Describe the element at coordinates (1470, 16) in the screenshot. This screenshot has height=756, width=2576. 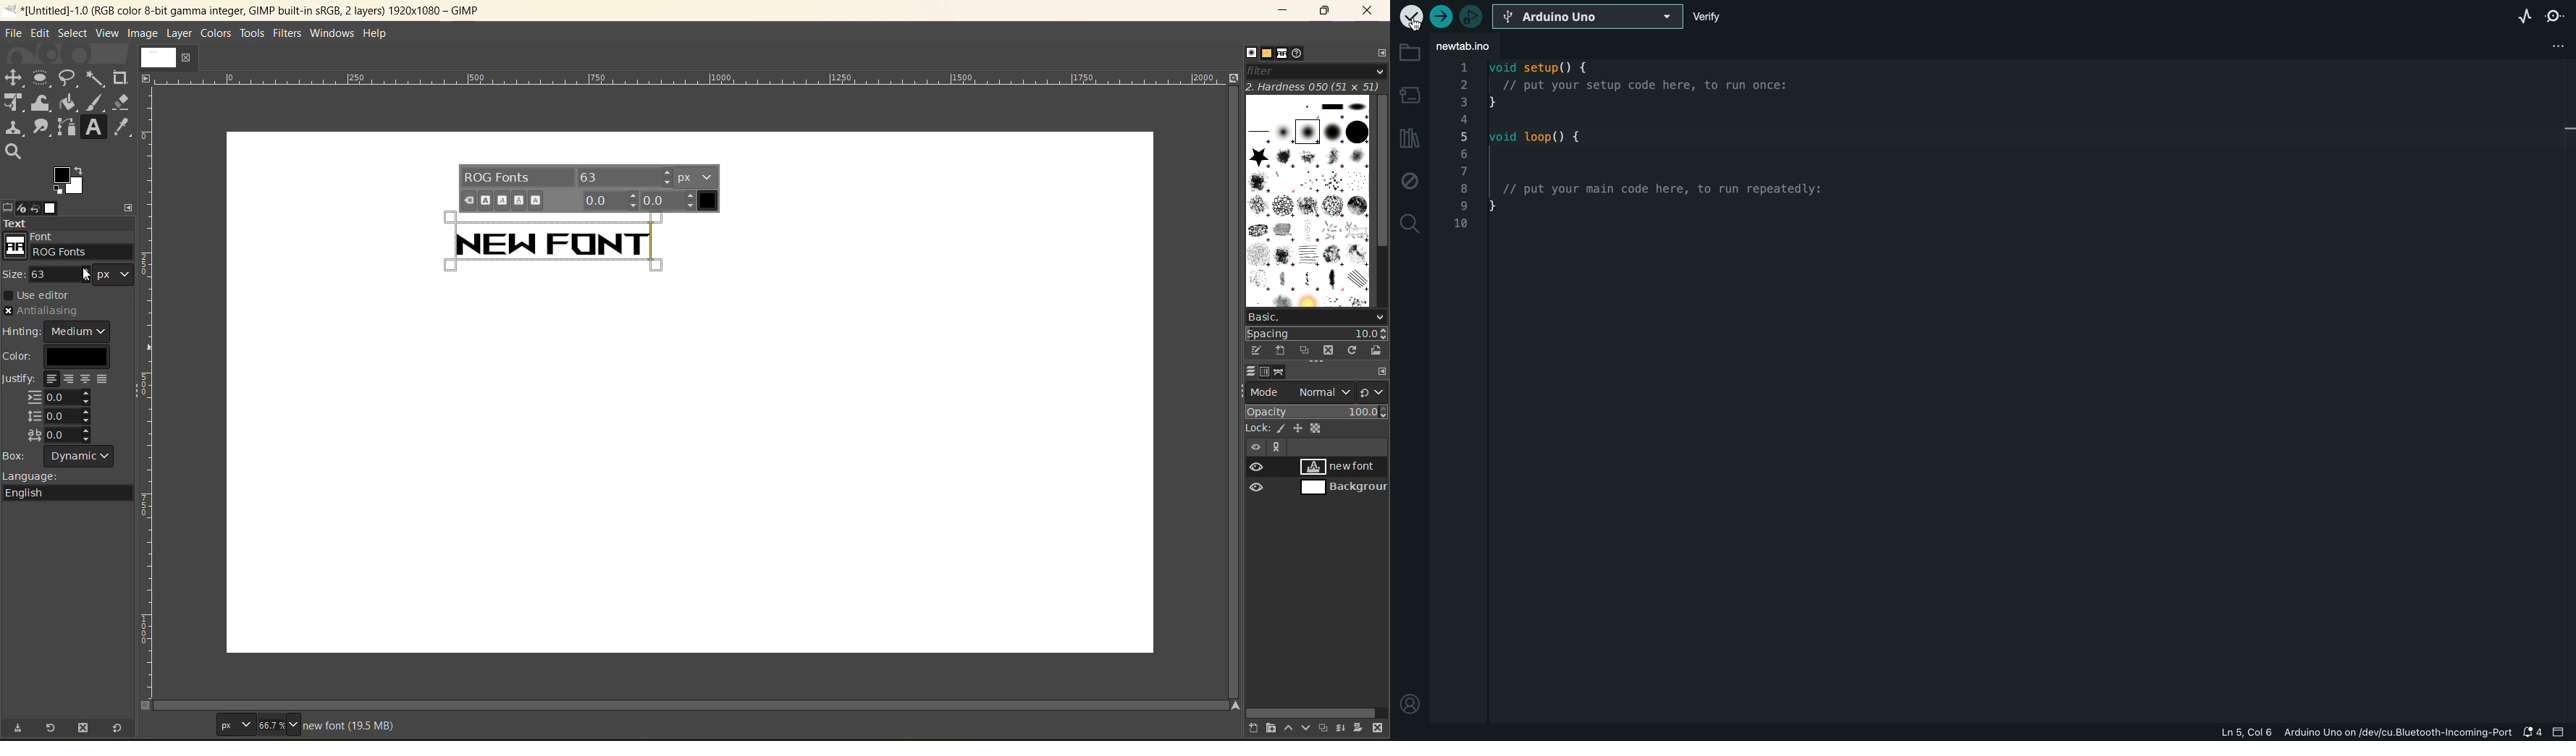
I see `debugger` at that location.